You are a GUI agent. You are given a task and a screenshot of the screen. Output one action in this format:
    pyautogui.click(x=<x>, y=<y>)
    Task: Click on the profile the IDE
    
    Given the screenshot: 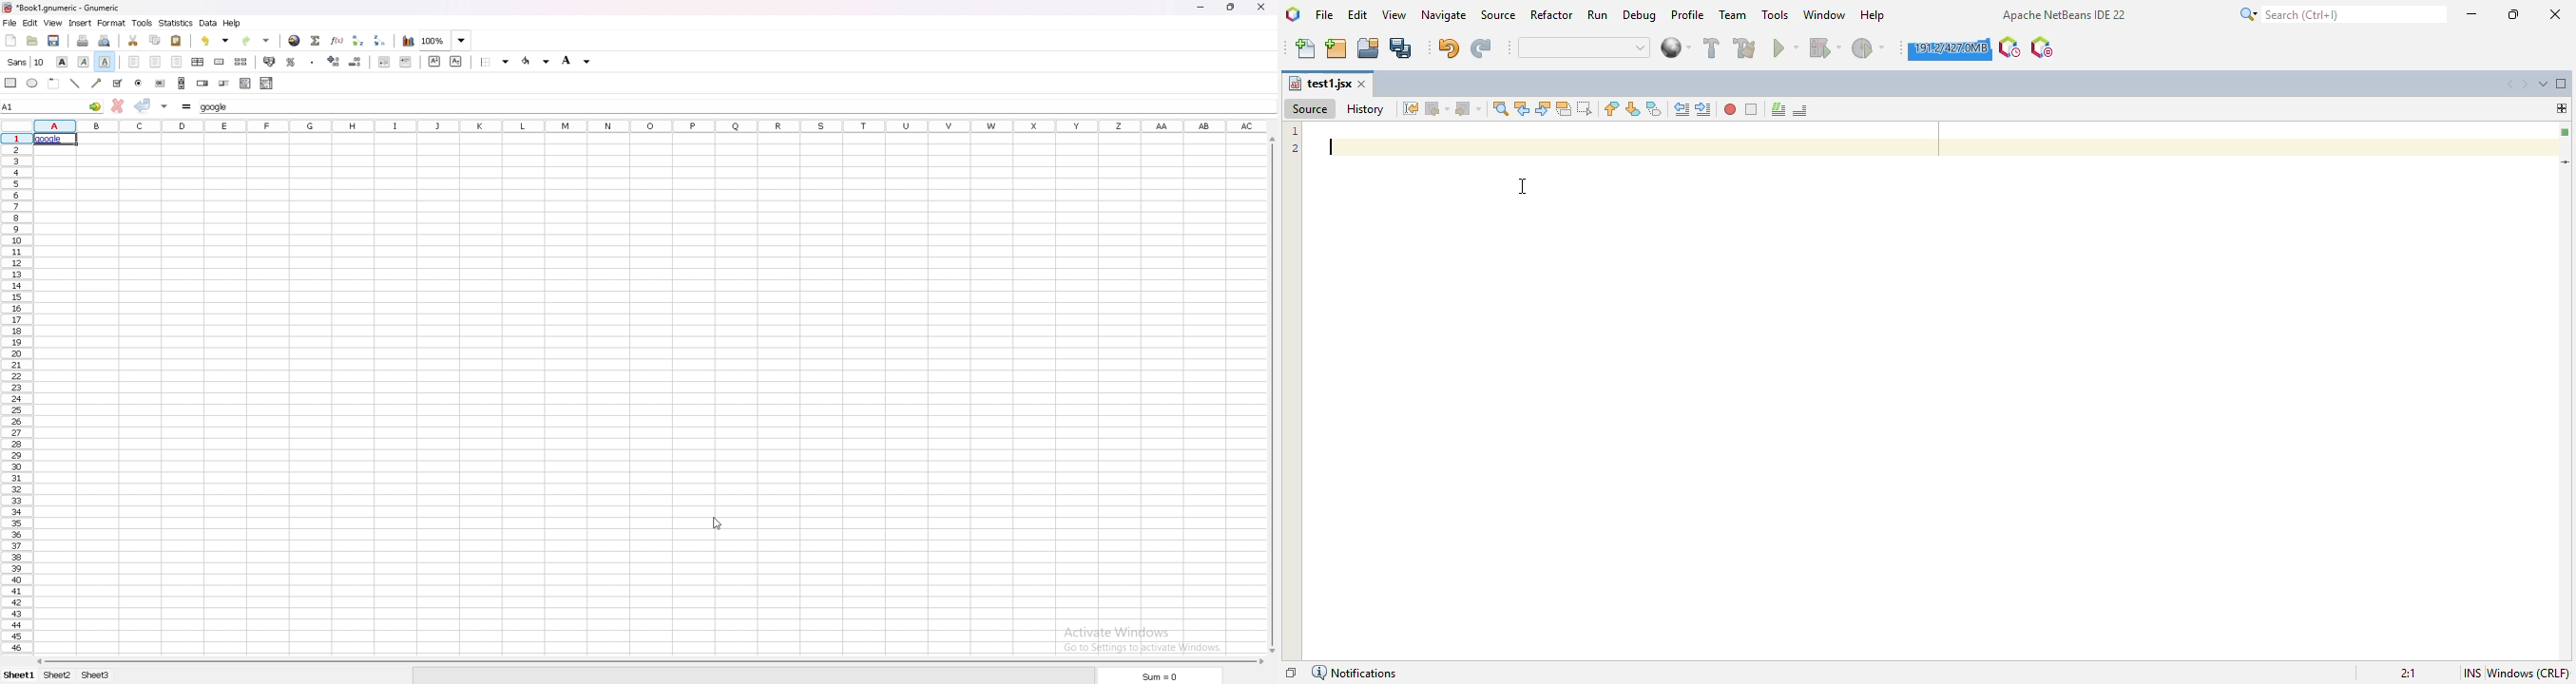 What is the action you would take?
    pyautogui.click(x=2010, y=48)
    